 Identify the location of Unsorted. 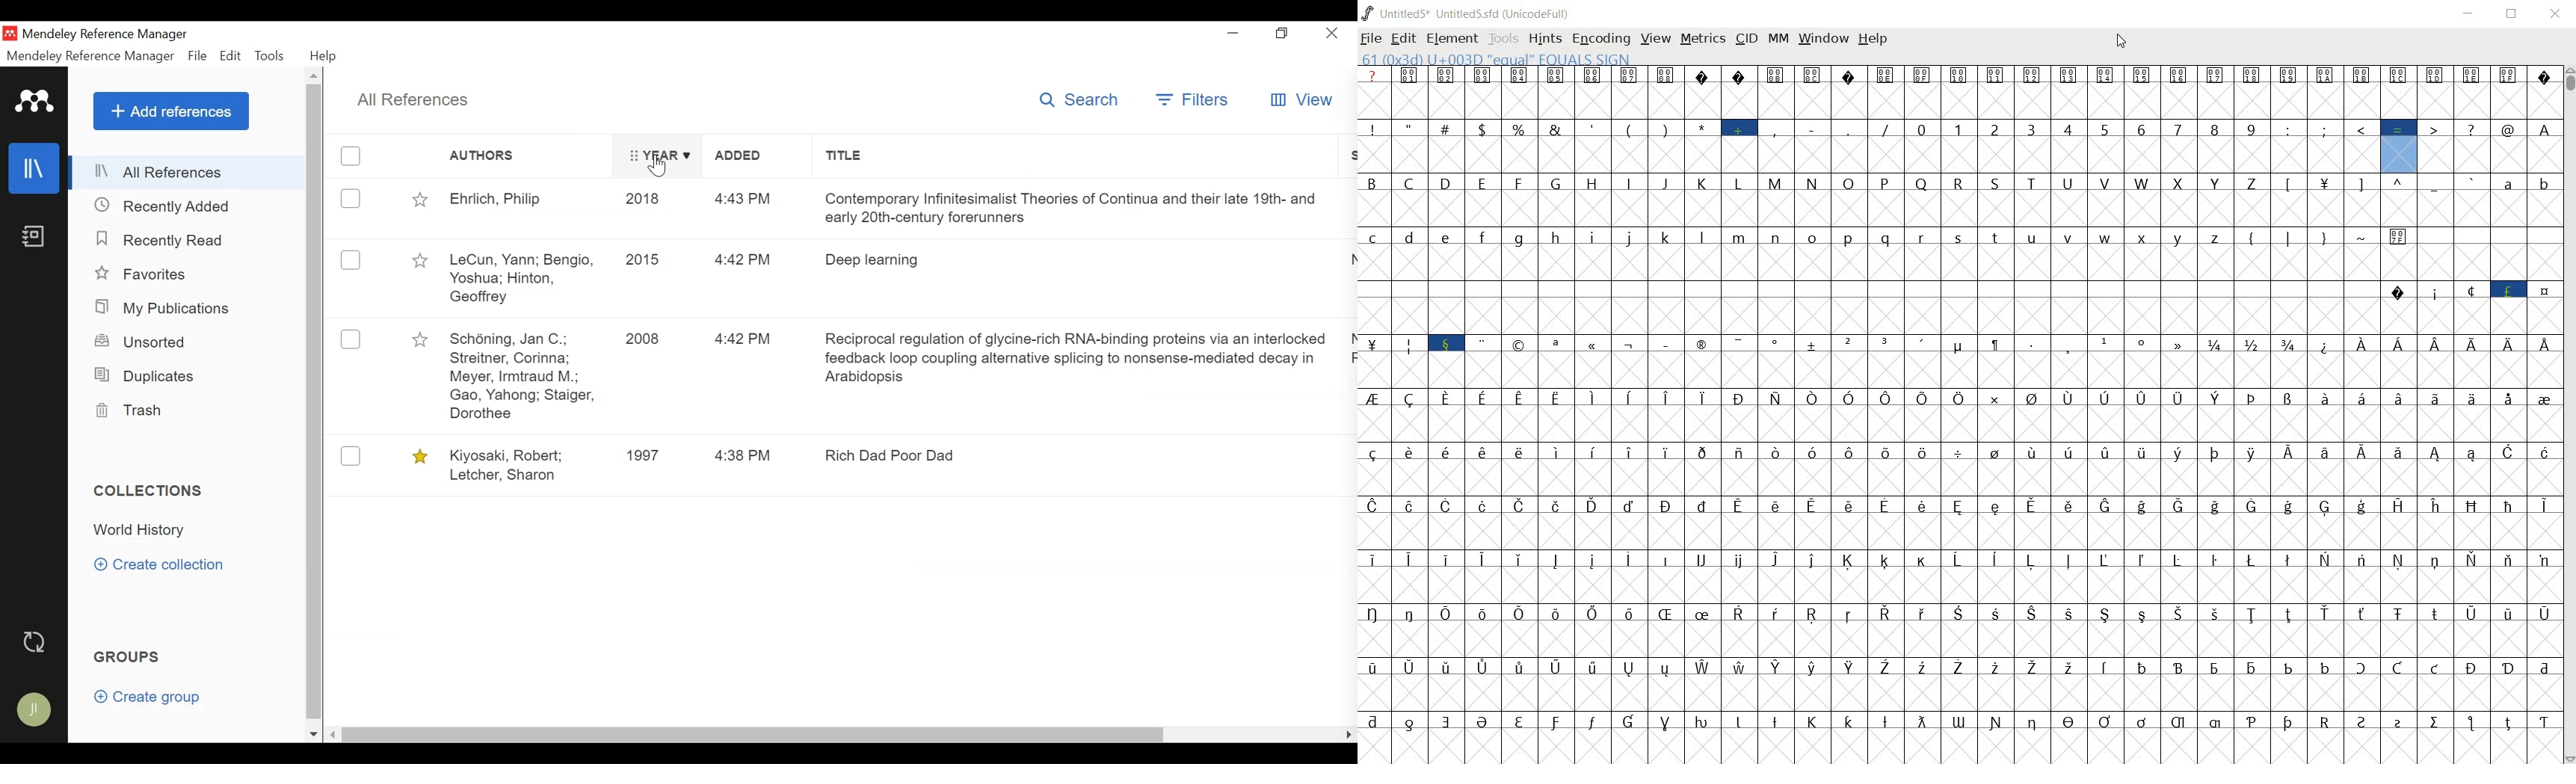
(142, 342).